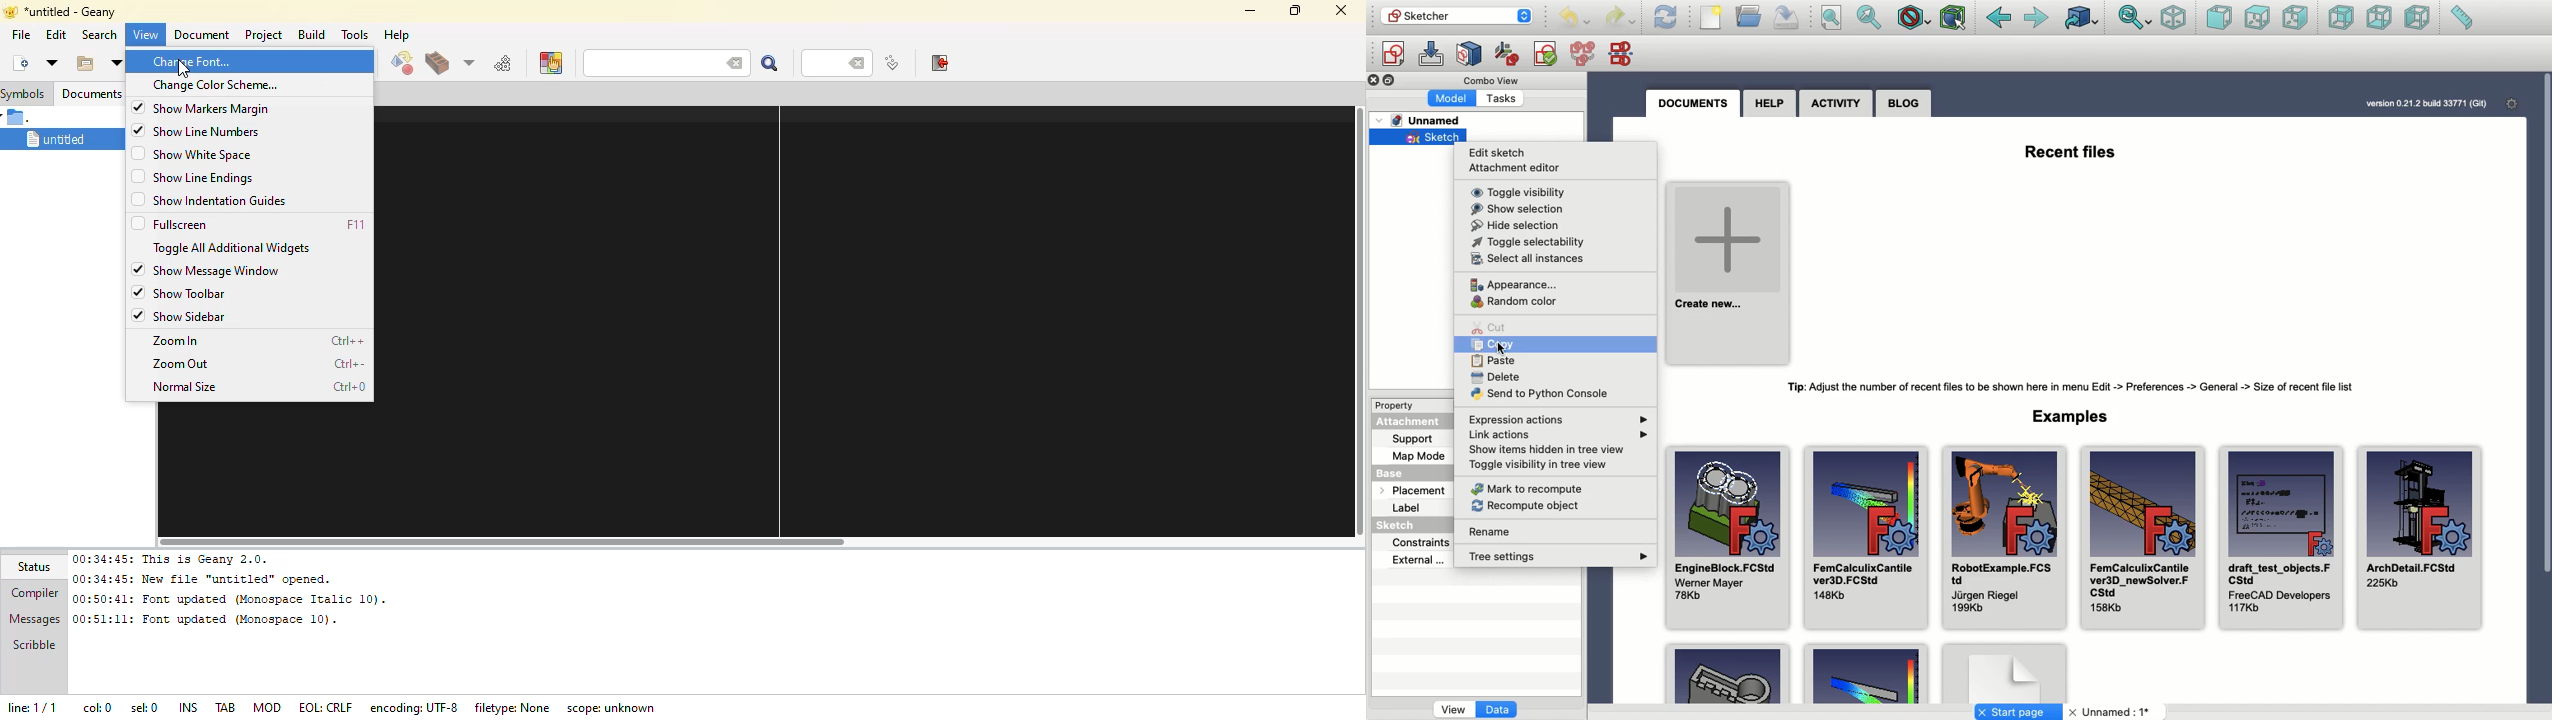  I want to click on Activity , so click(1836, 105).